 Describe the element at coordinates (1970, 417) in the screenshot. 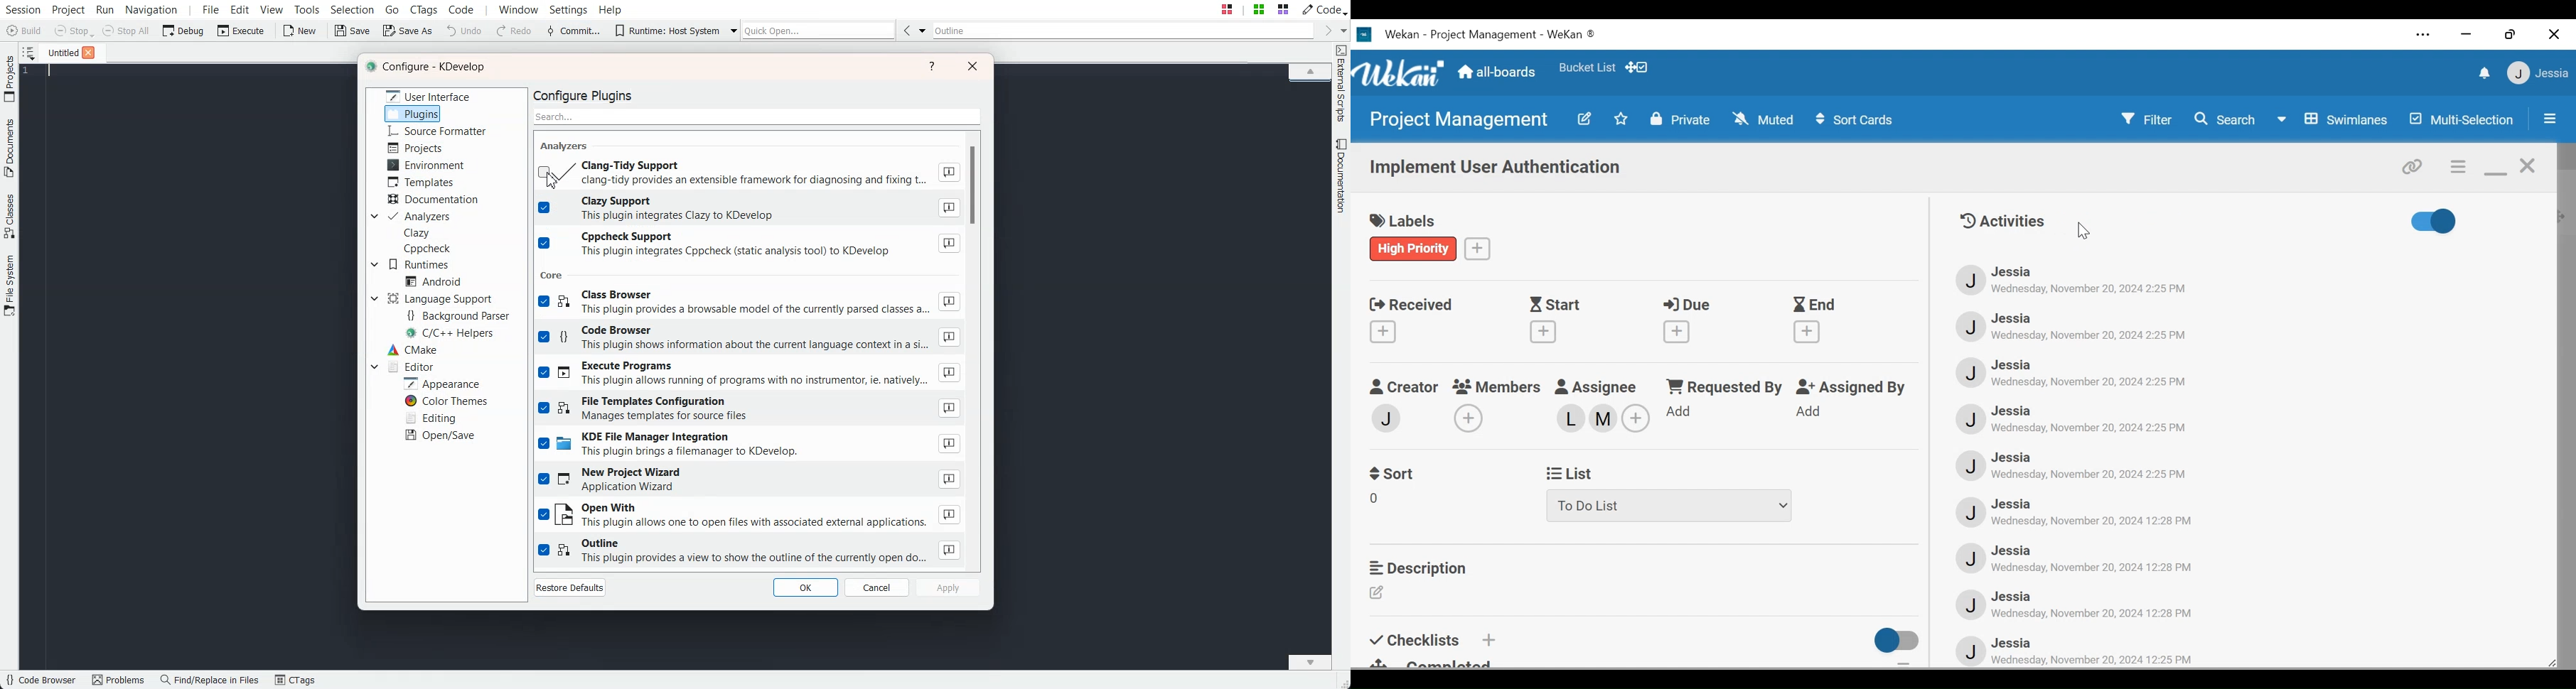

I see `Avatar` at that location.